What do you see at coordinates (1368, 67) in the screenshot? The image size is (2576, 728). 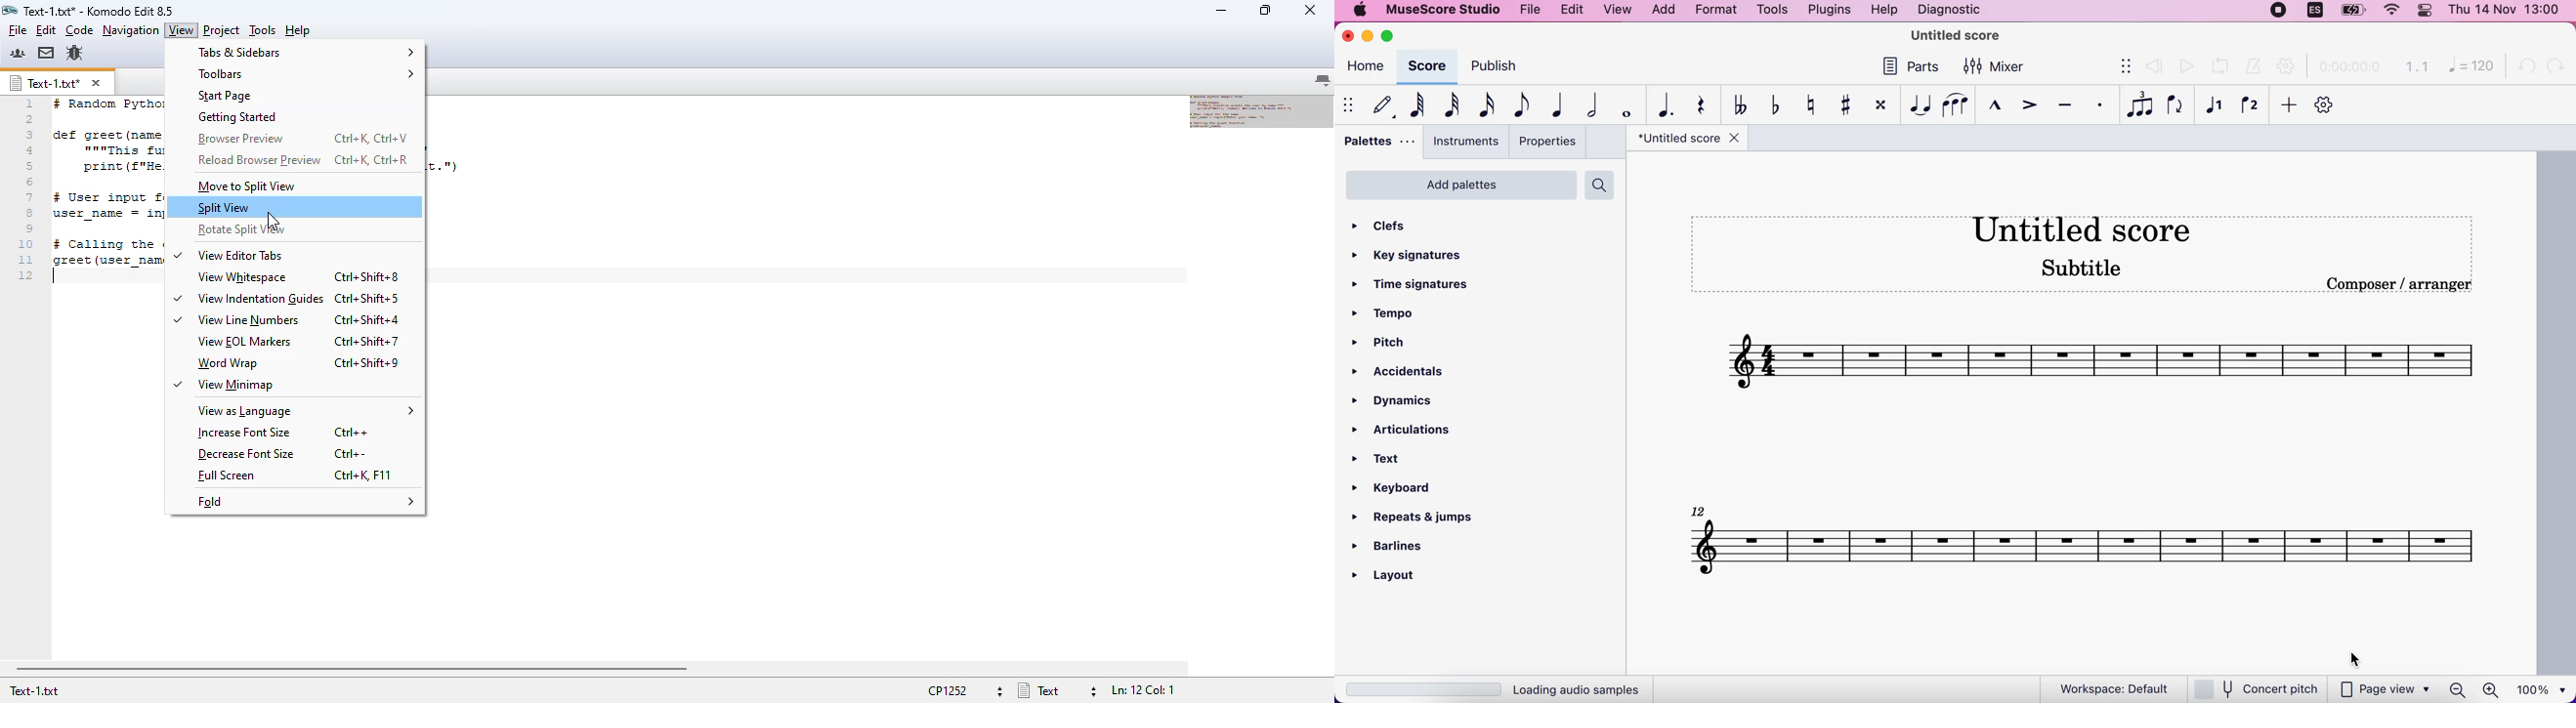 I see `home` at bounding box center [1368, 67].